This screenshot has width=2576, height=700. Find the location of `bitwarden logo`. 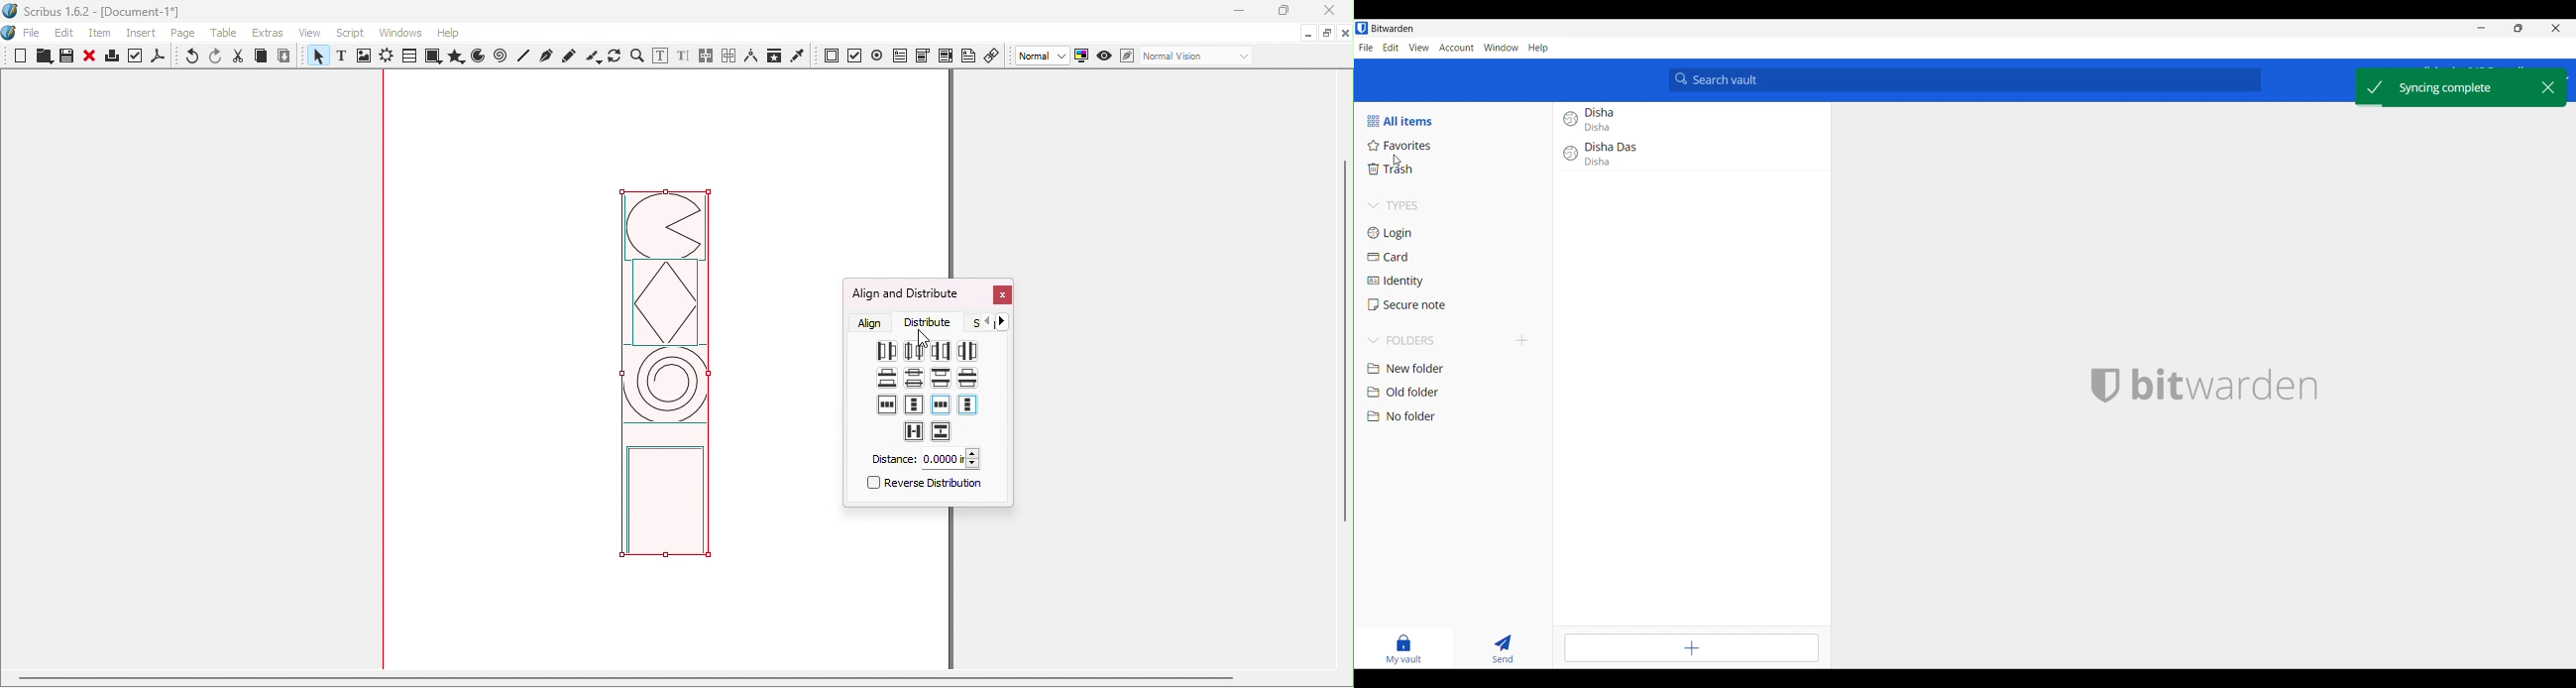

bitwarden logo is located at coordinates (2107, 383).